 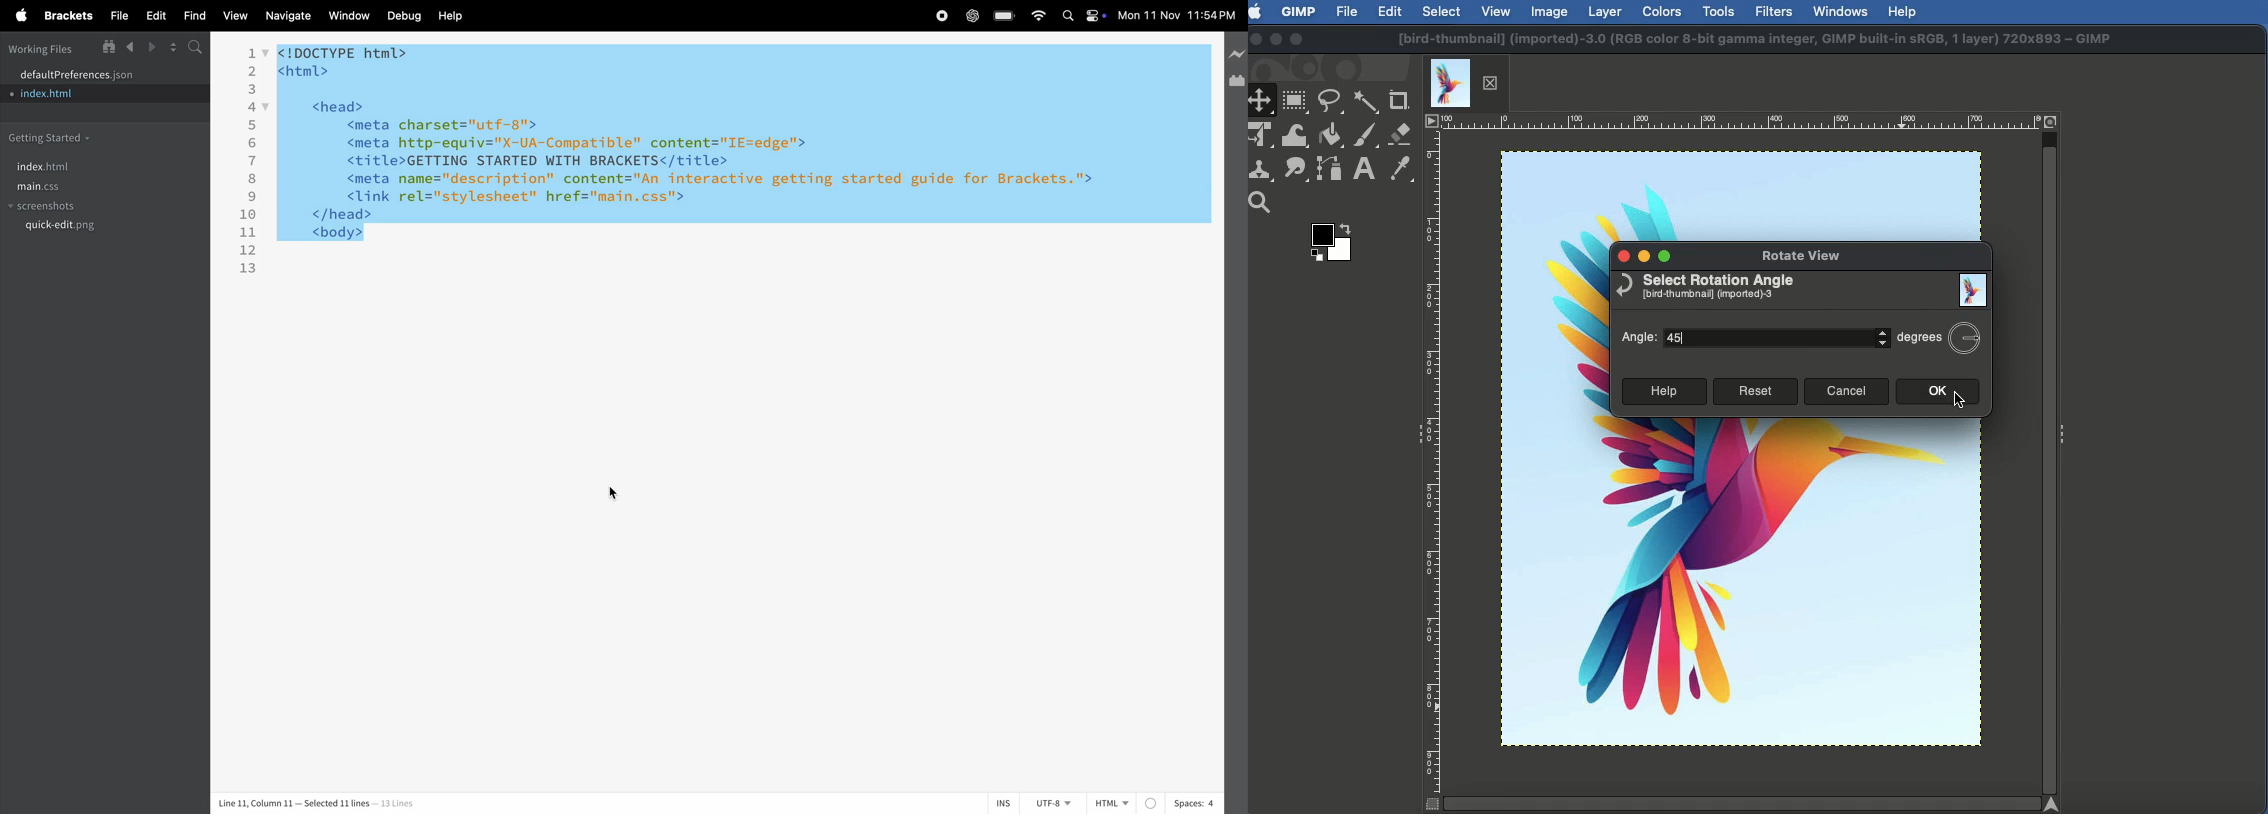 What do you see at coordinates (1236, 57) in the screenshot?
I see `line preview` at bounding box center [1236, 57].